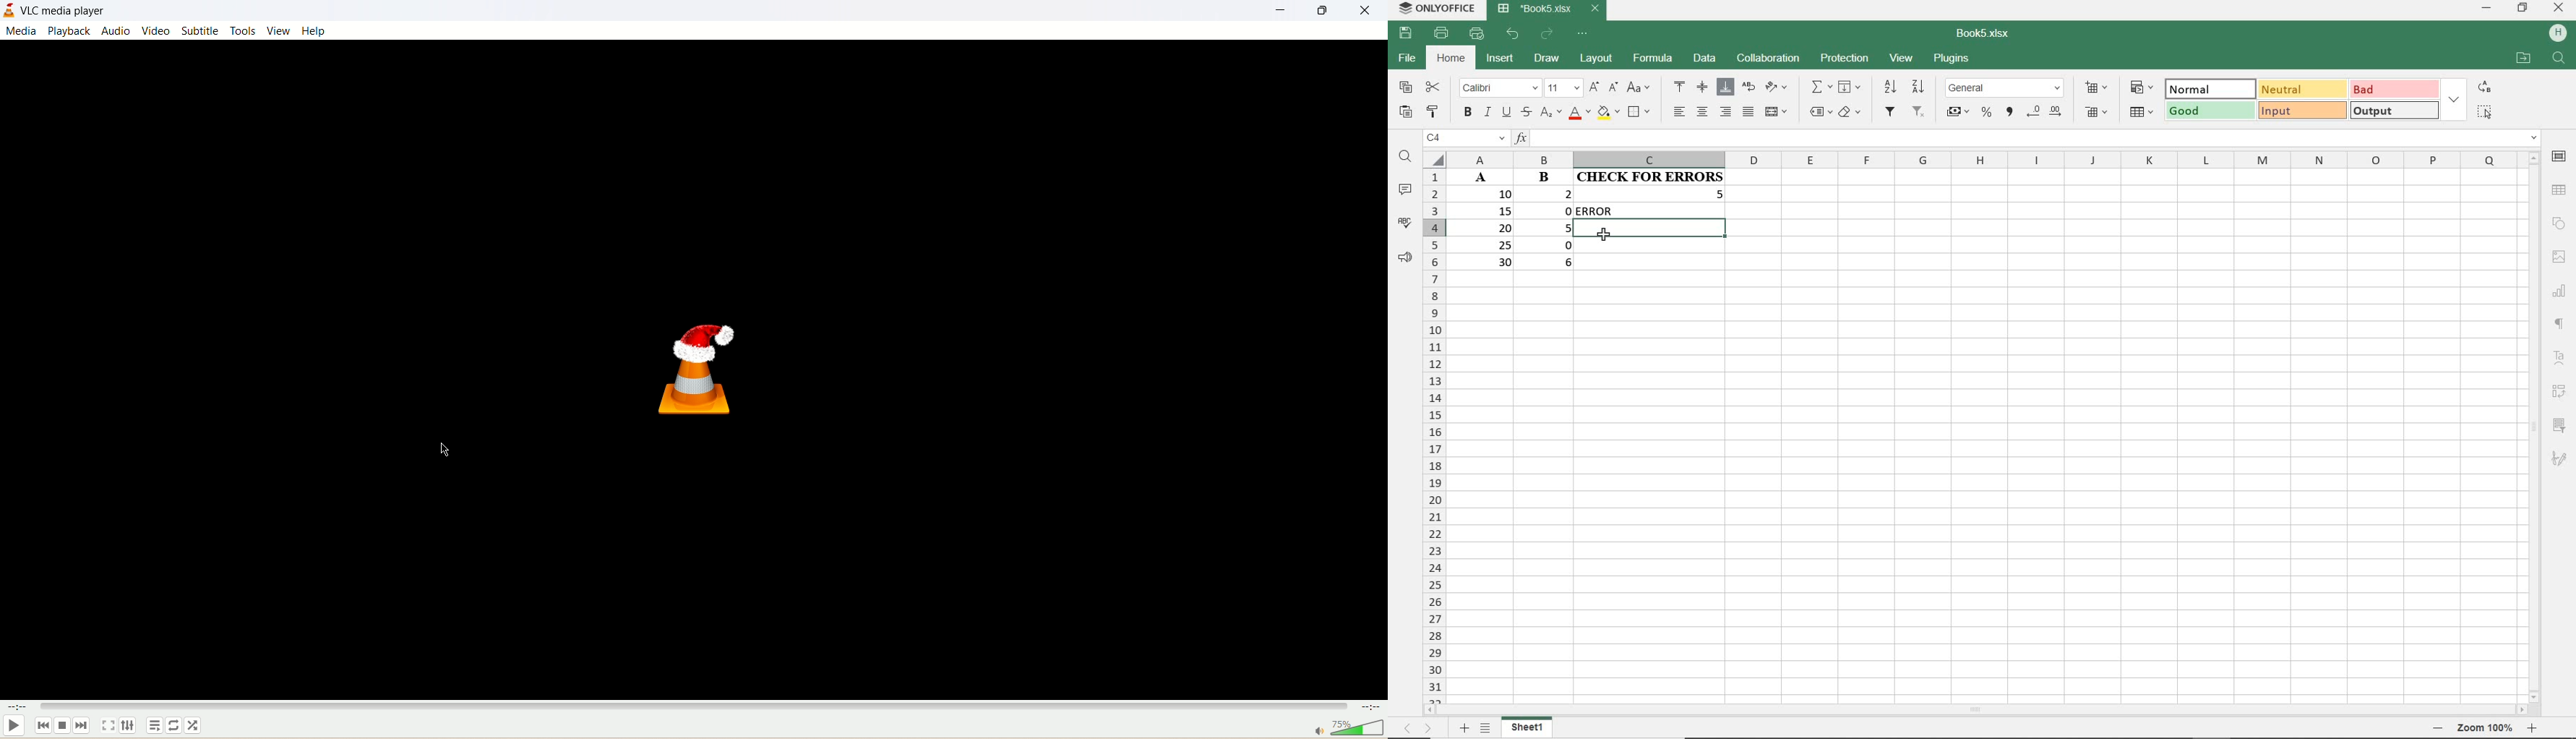 Image resolution: width=2576 pixels, height=756 pixels. Describe the element at coordinates (2562, 324) in the screenshot. I see `` at that location.